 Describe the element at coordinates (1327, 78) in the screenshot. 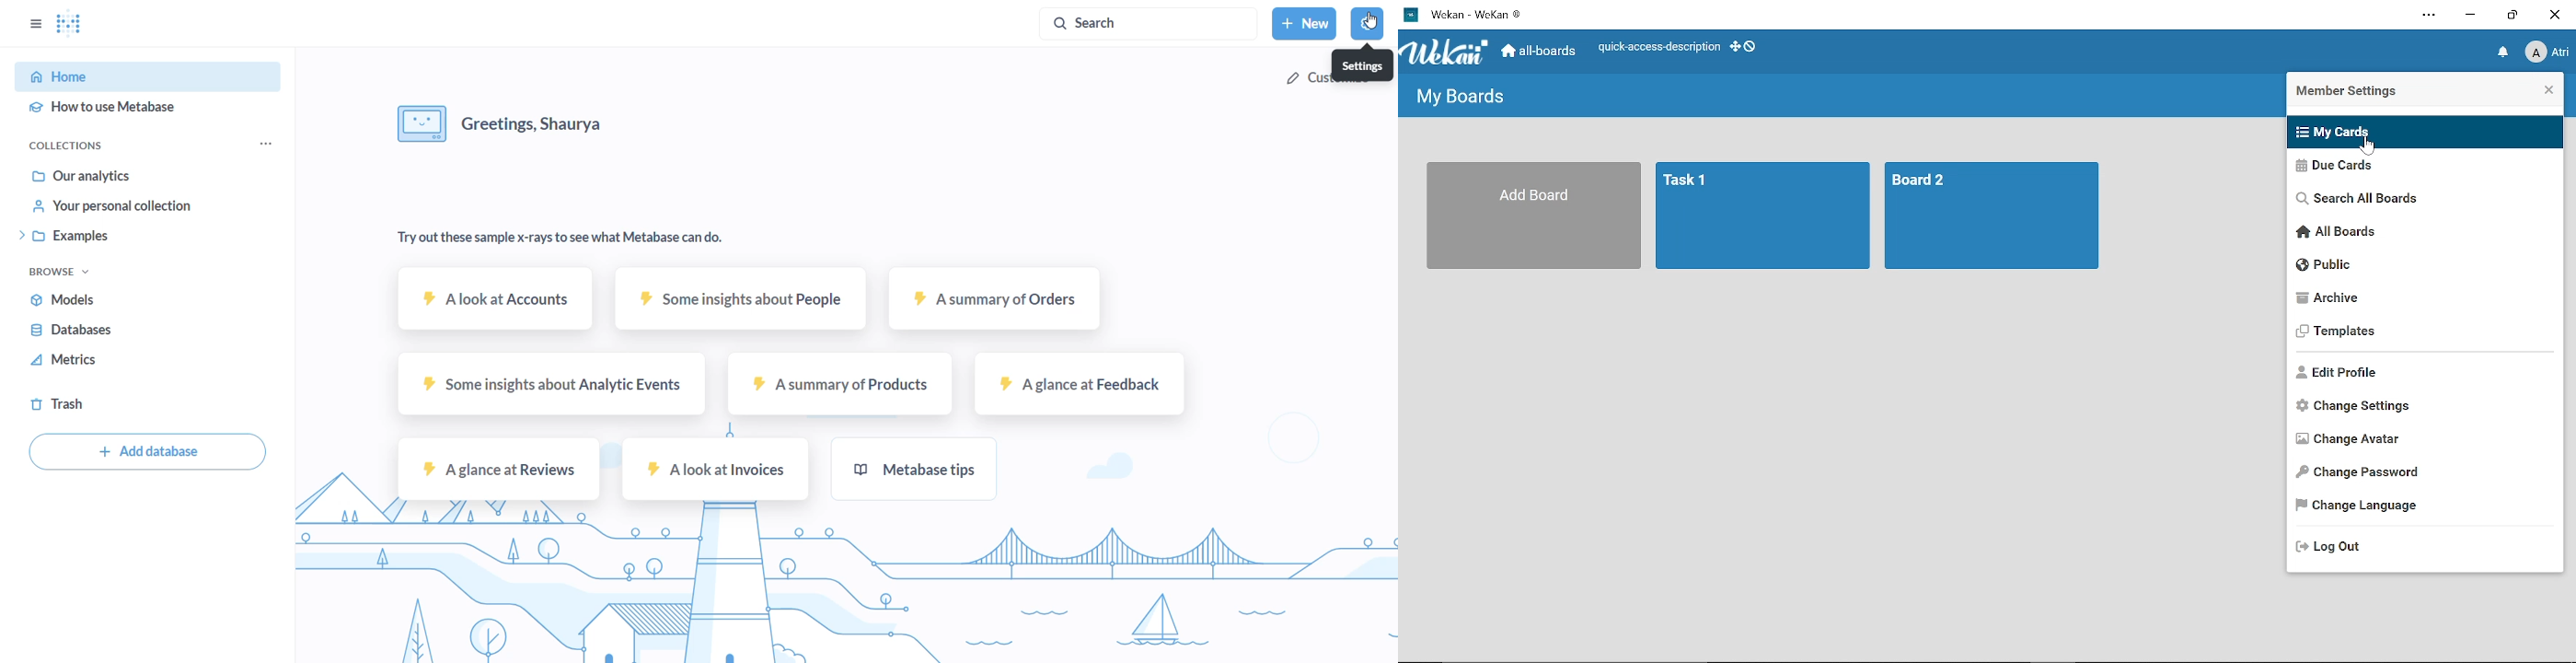

I see `customize` at that location.